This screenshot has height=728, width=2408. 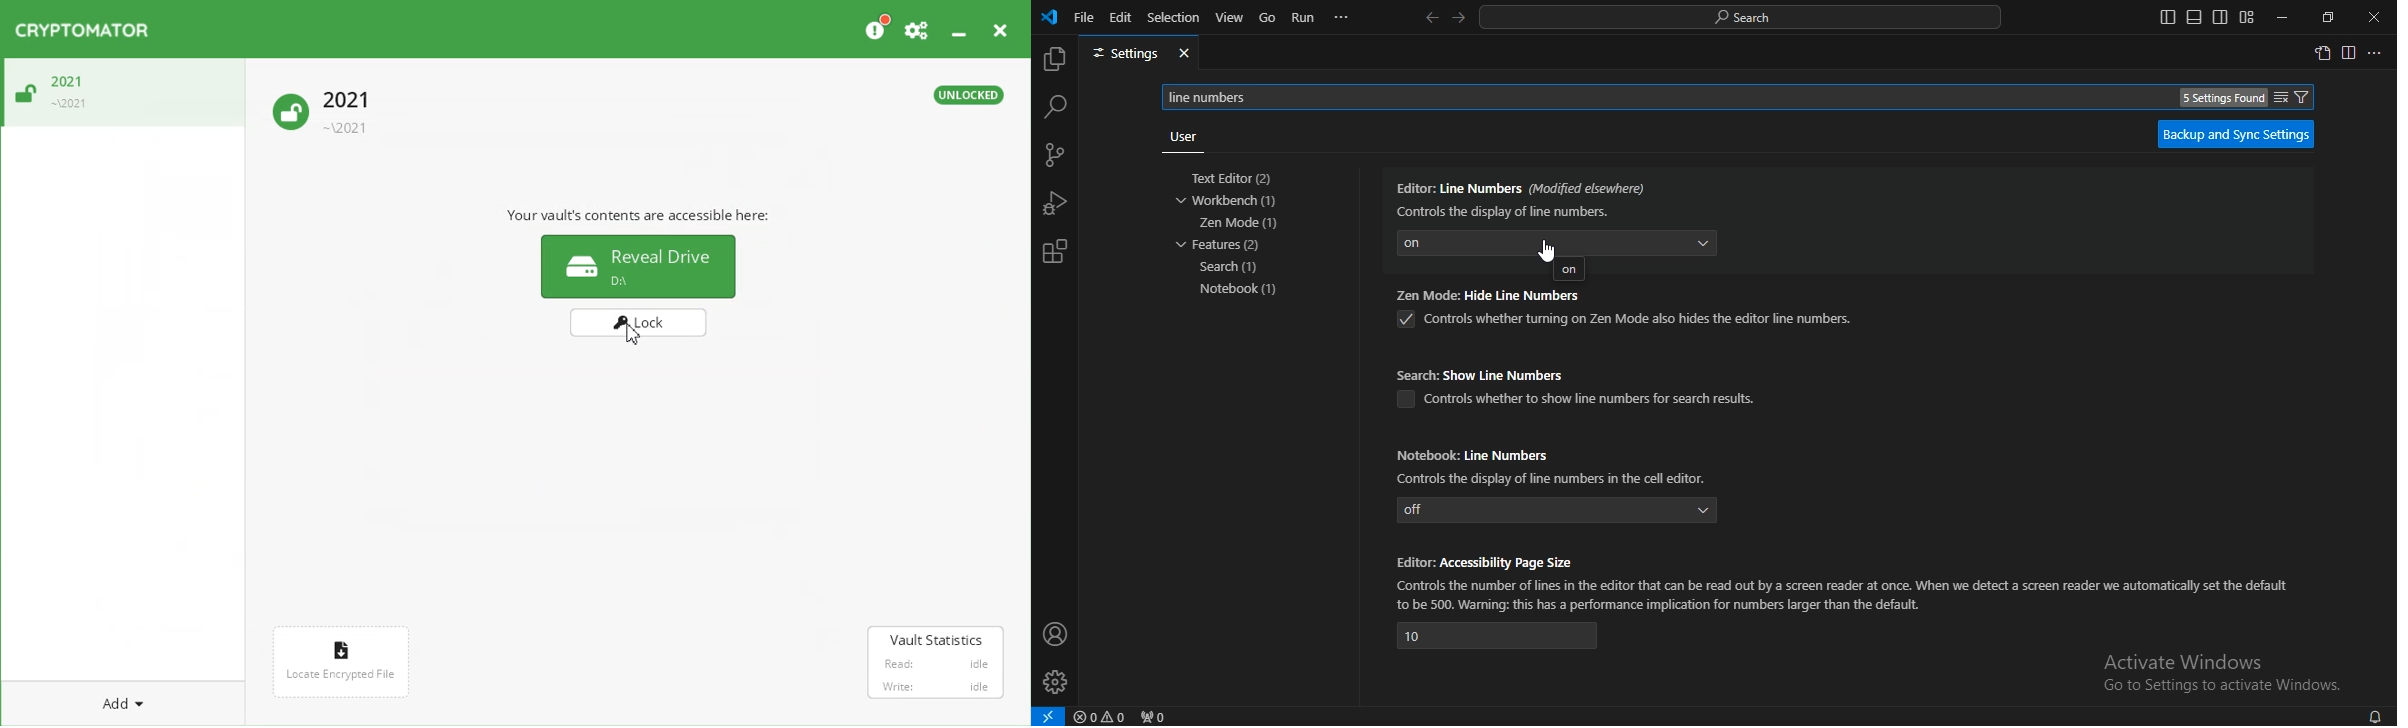 I want to click on notebook, so click(x=1244, y=289).